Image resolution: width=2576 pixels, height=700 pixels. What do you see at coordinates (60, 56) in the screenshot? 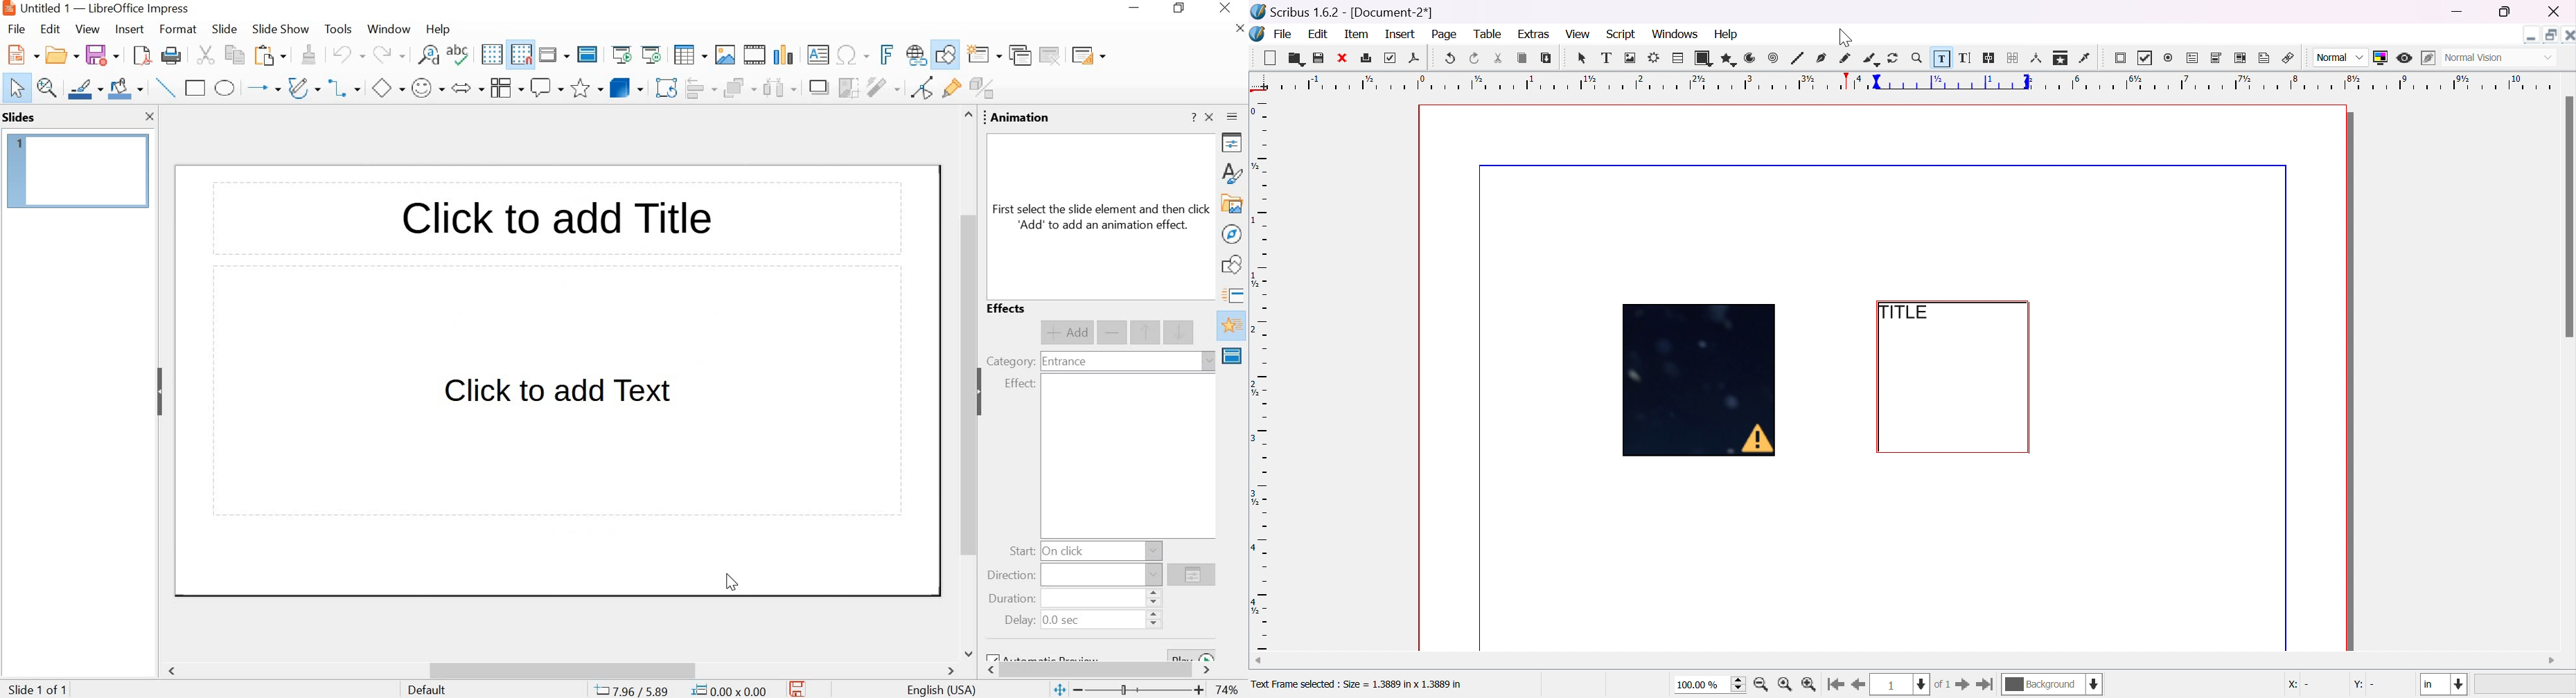
I see `open` at bounding box center [60, 56].